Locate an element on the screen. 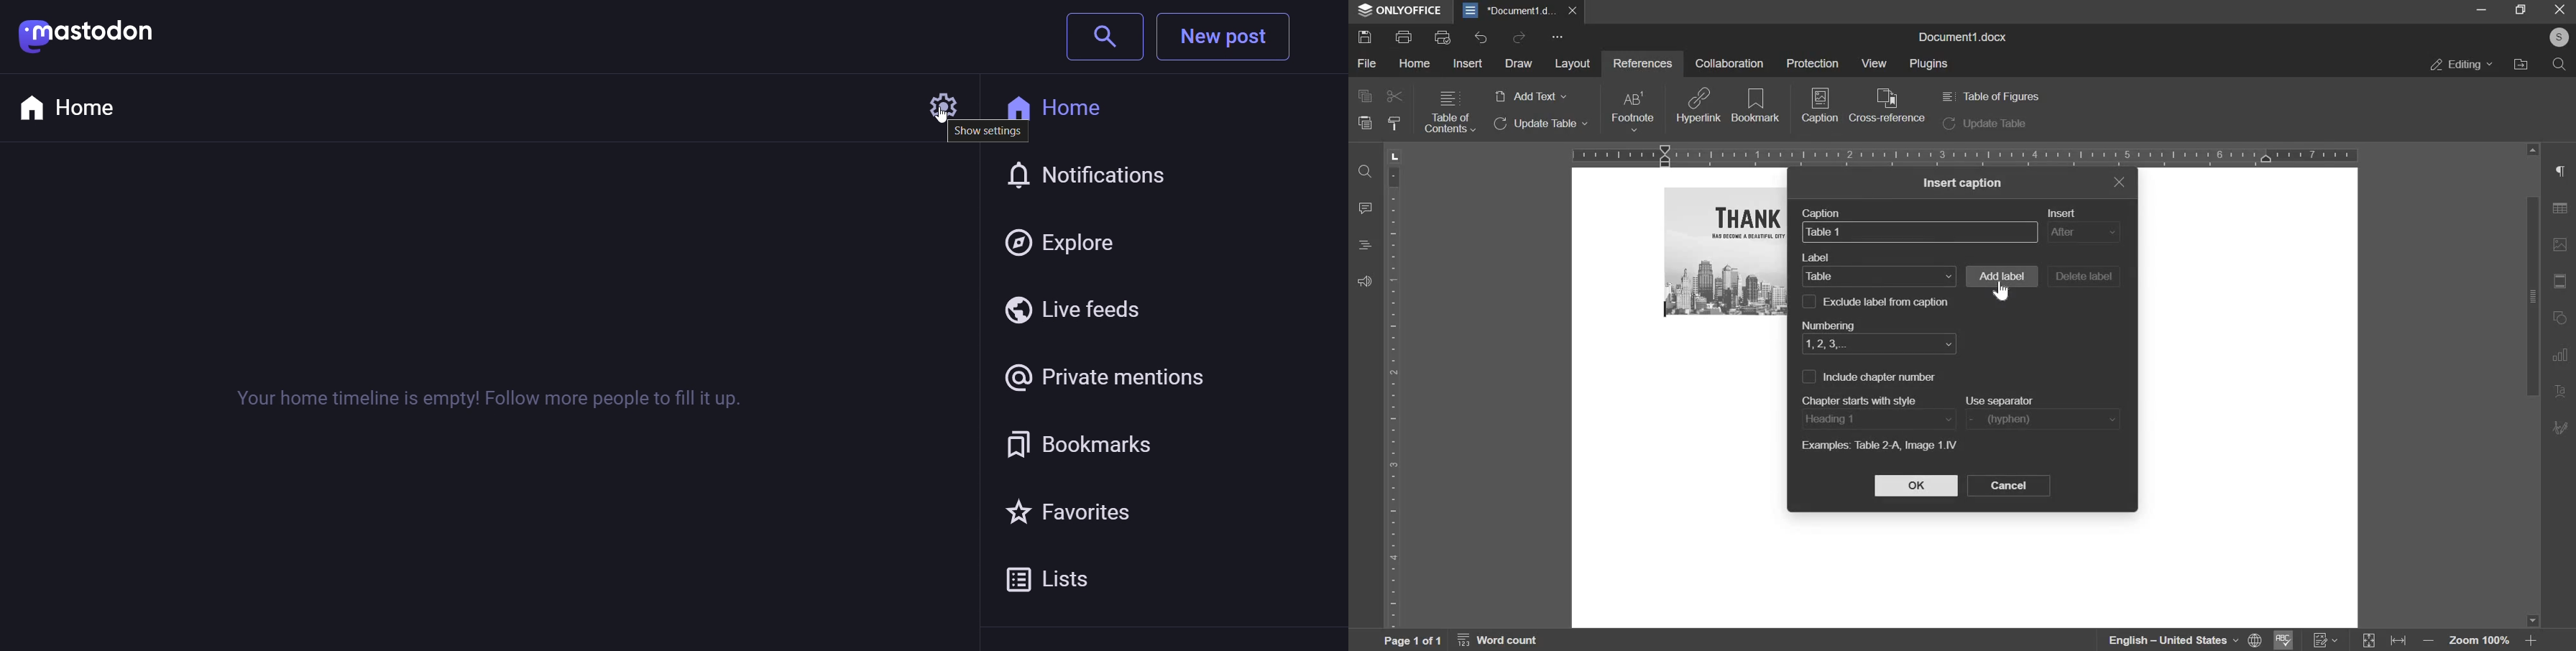 This screenshot has width=2576, height=672. numbering is located at coordinates (1879, 345).